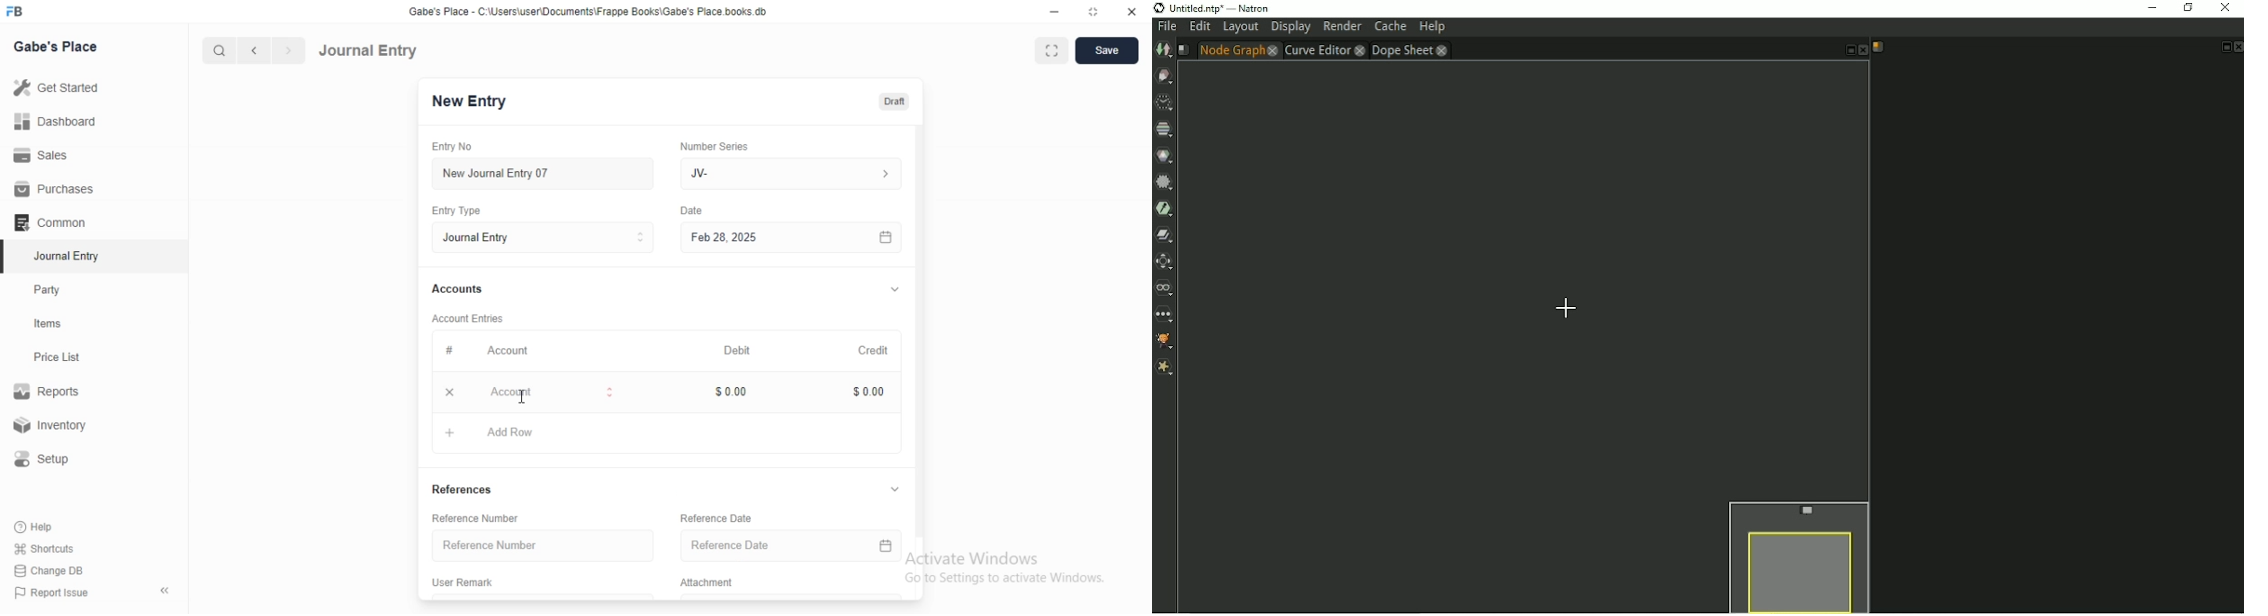  I want to click on ‘Journal Entry, so click(69, 256).